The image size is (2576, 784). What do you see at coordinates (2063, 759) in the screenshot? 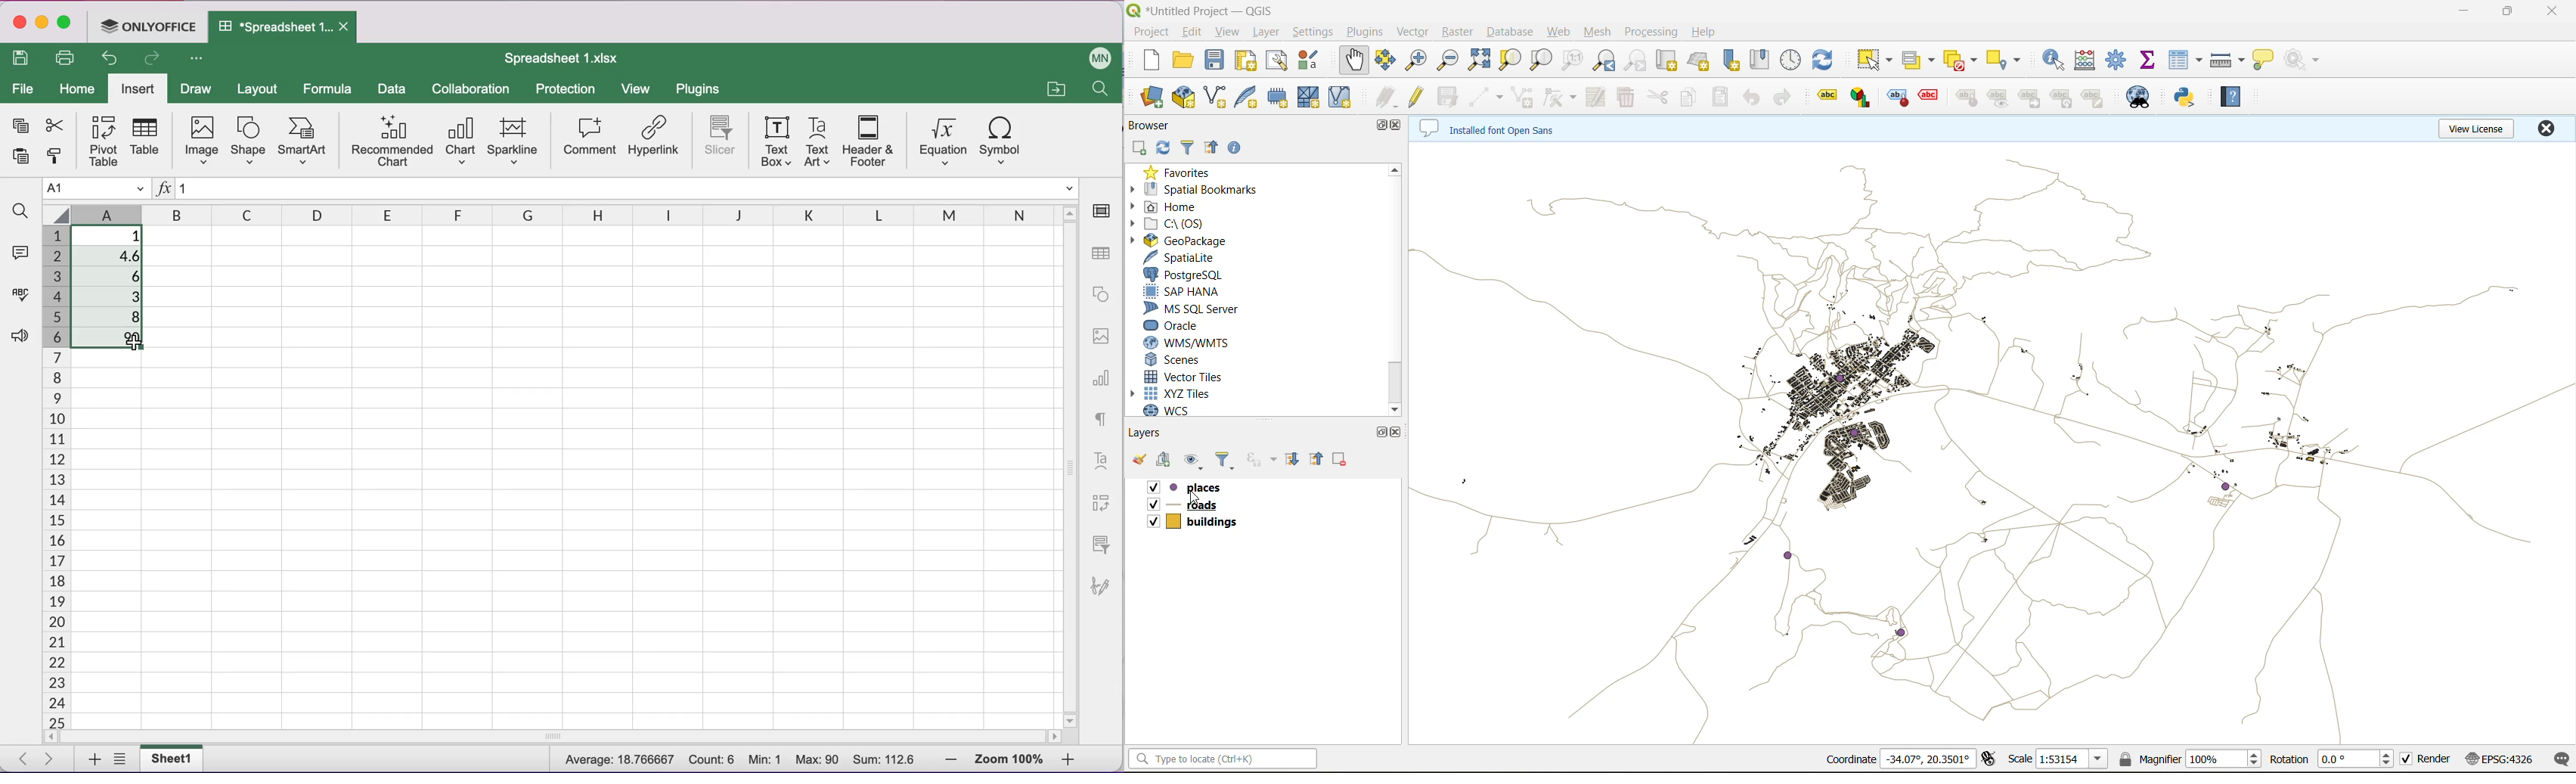
I see `scale` at bounding box center [2063, 759].